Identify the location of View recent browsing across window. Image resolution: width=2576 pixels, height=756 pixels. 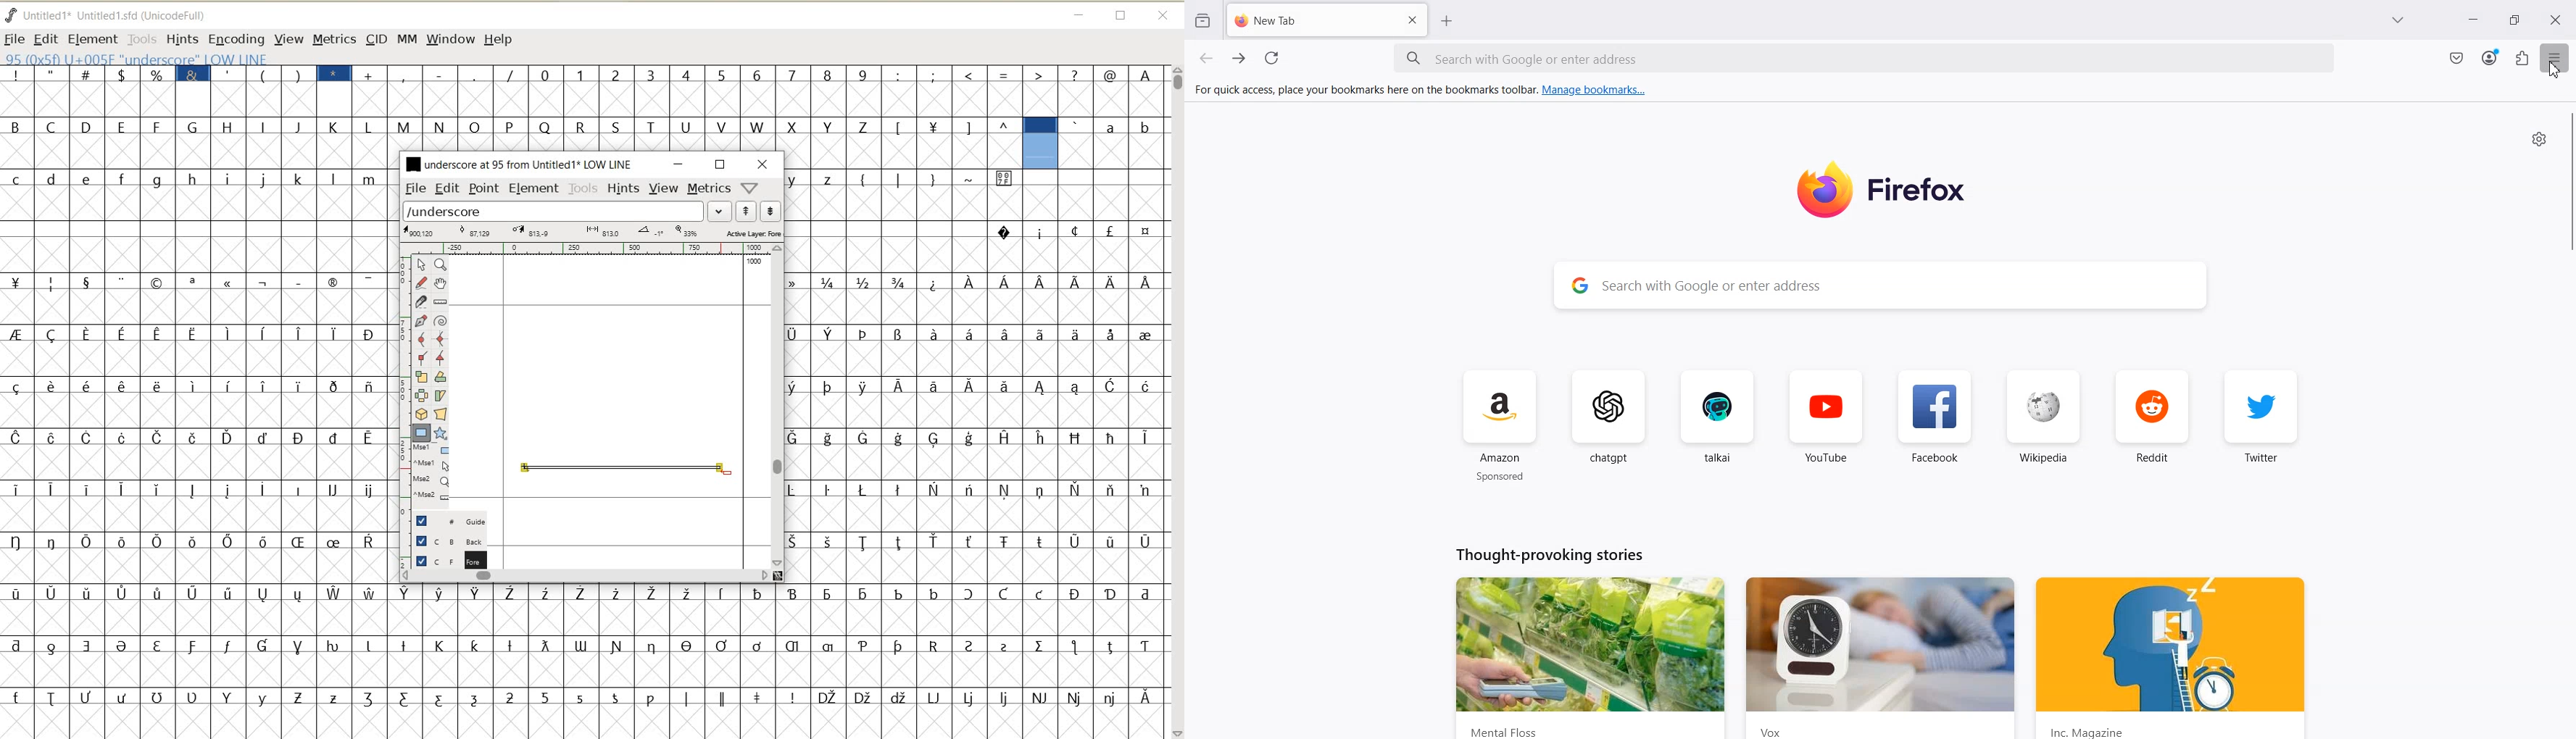
(1202, 20).